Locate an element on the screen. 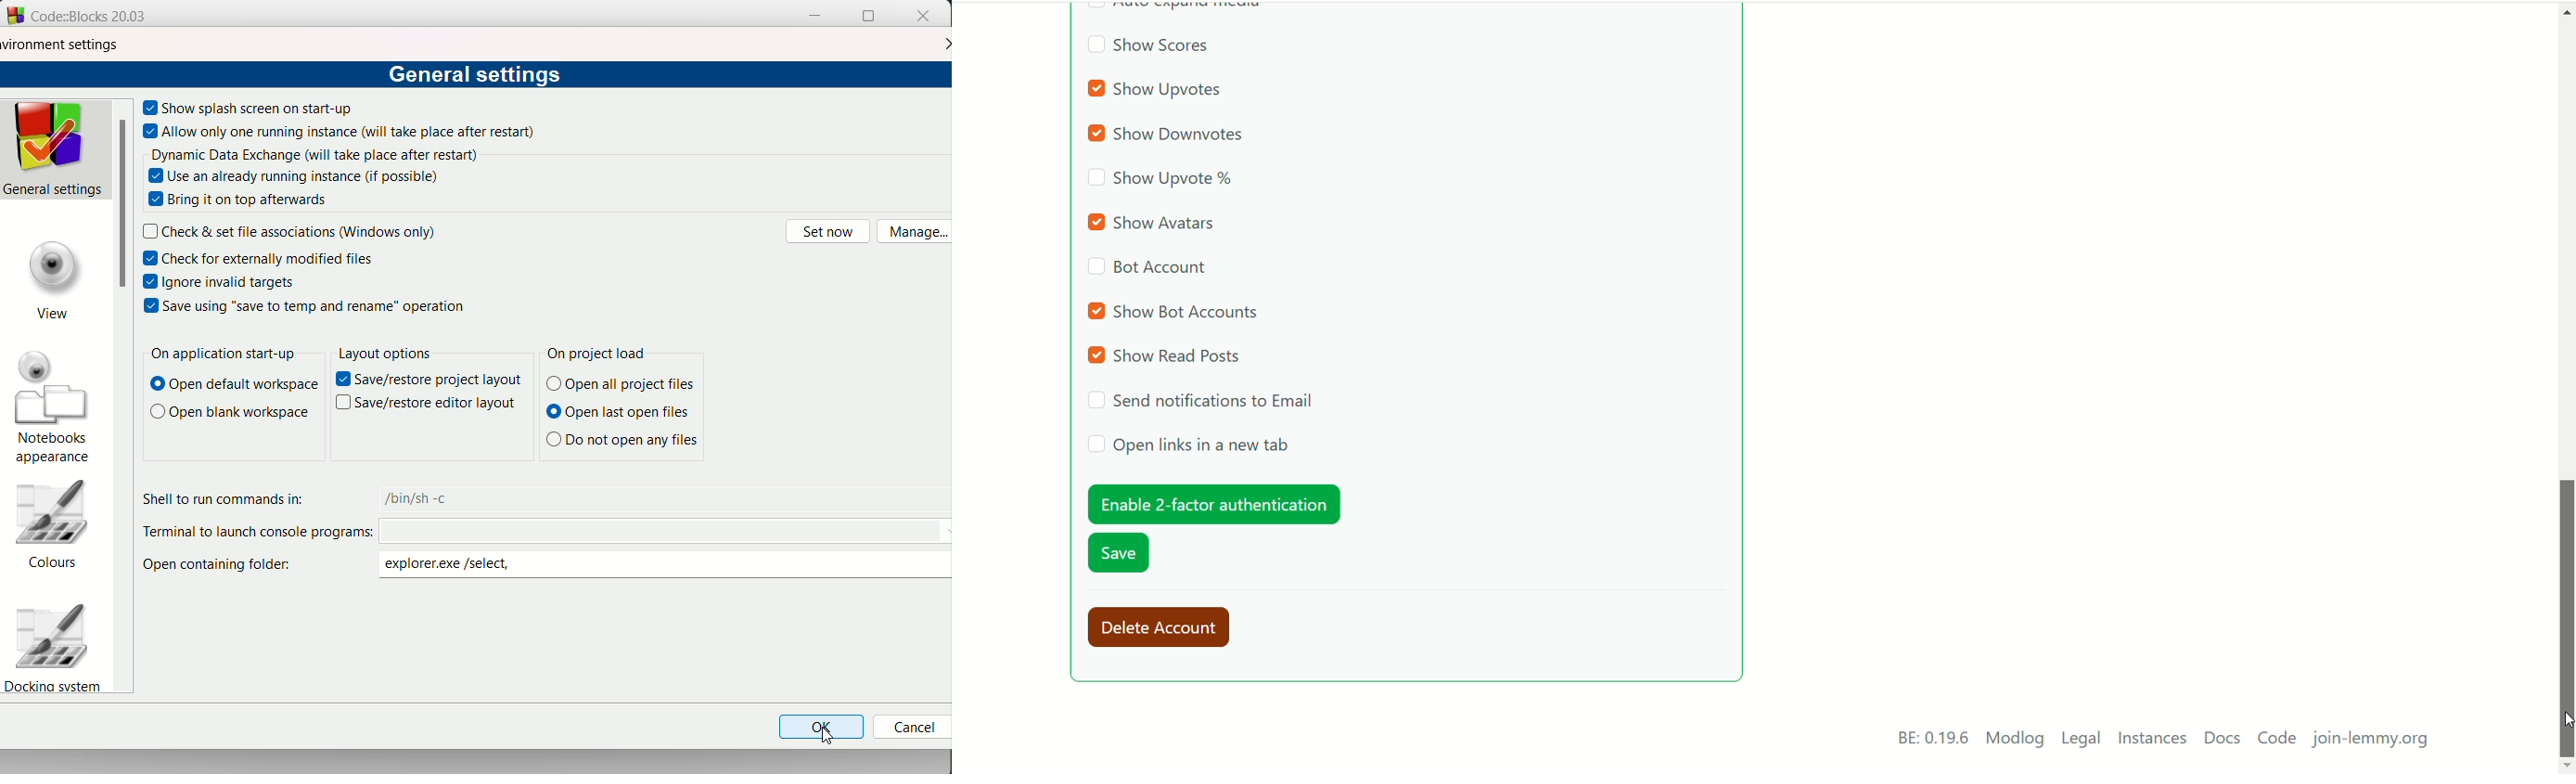 This screenshot has width=2576, height=784. scrollbar is located at coordinates (126, 207).